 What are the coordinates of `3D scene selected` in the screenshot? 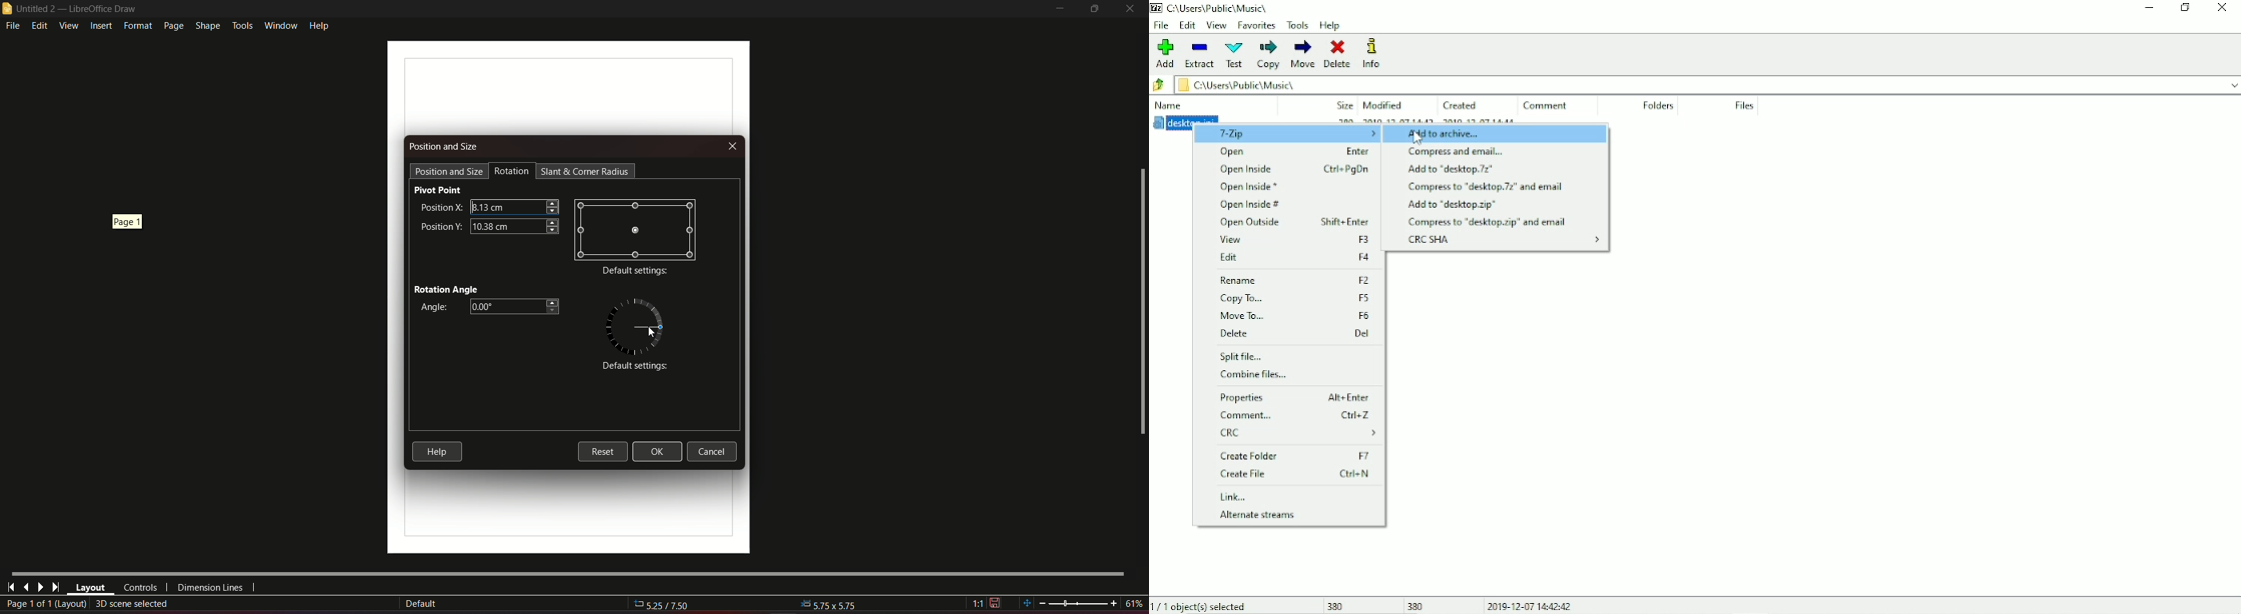 It's located at (133, 603).